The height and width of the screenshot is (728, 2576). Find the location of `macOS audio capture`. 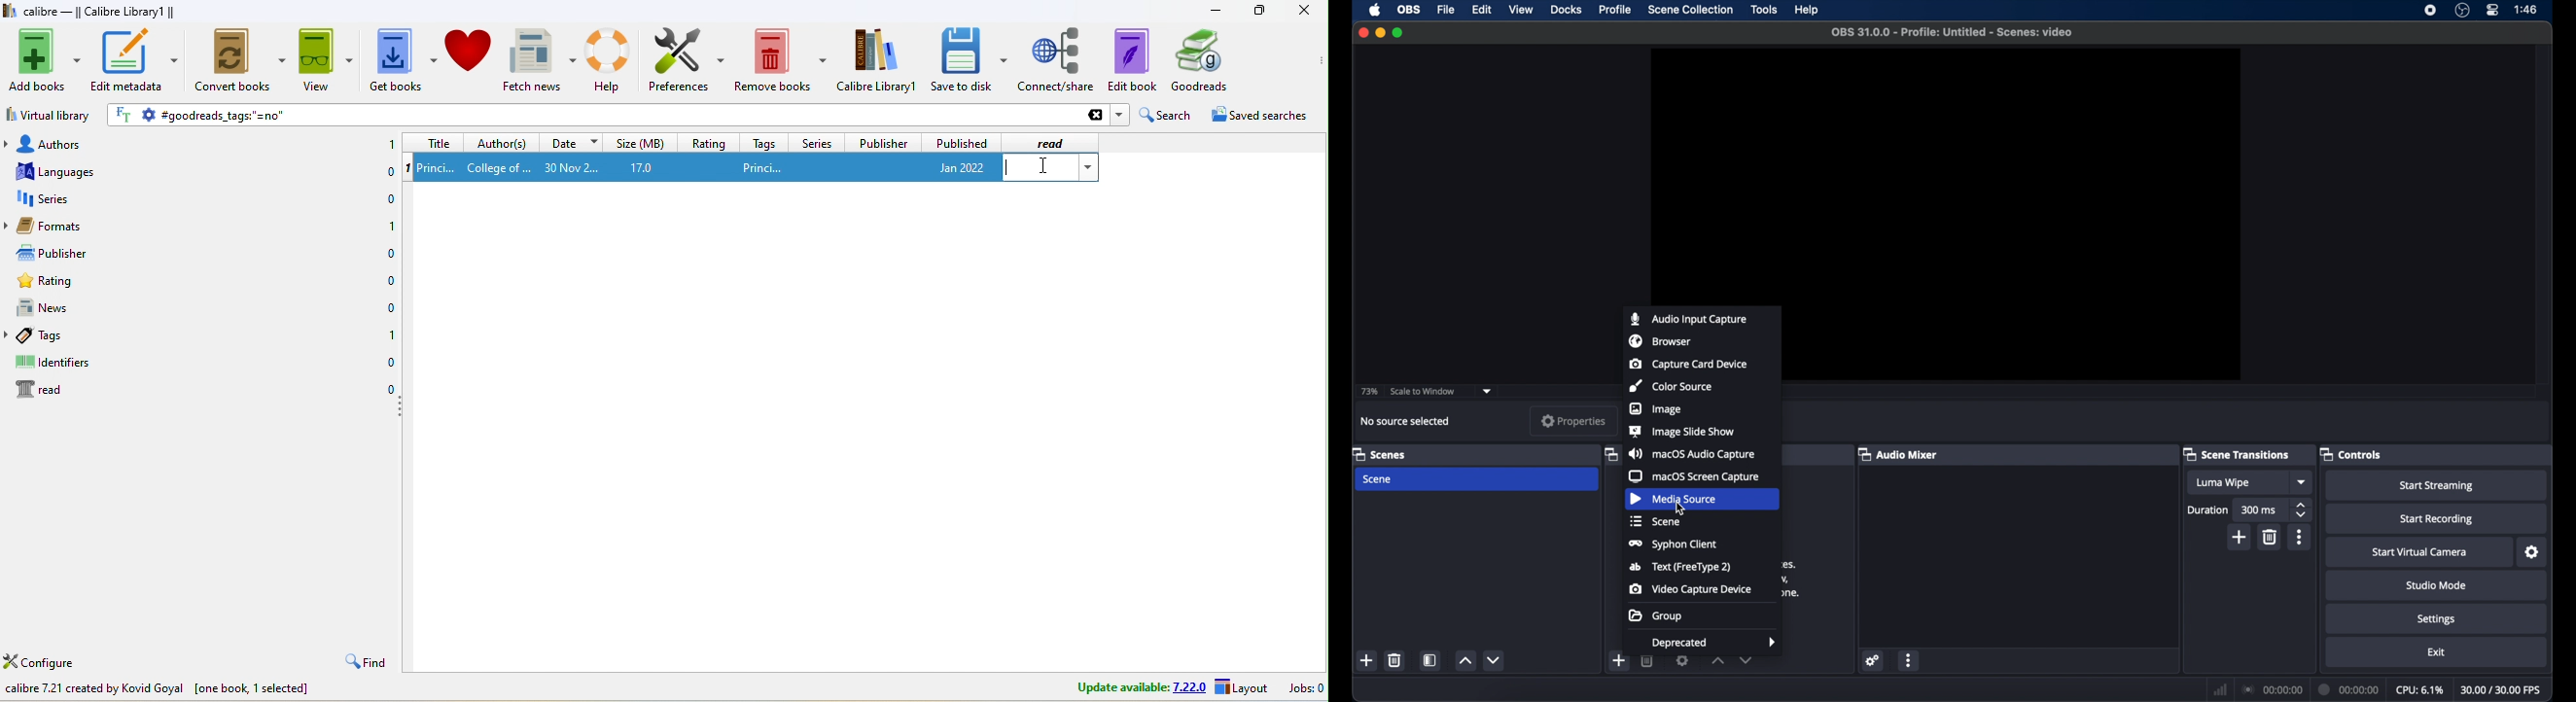

macOS audio capture is located at coordinates (1692, 454).